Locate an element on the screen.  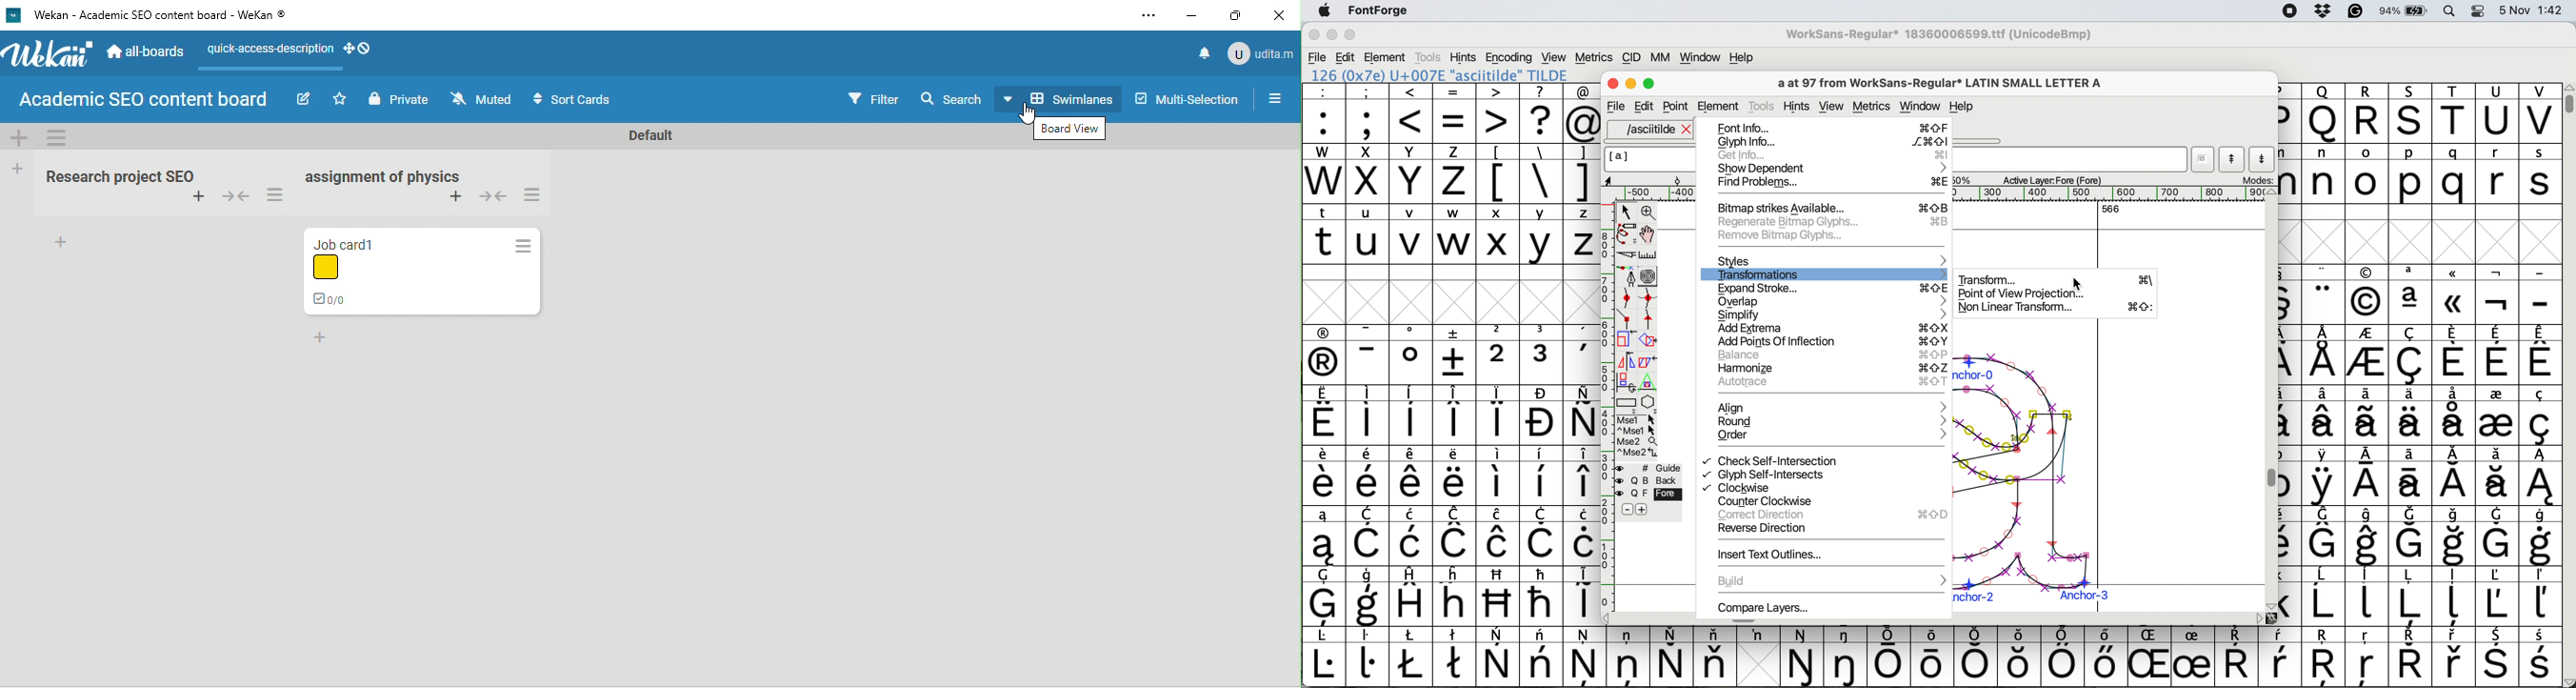
Round is located at coordinates (1829, 419).